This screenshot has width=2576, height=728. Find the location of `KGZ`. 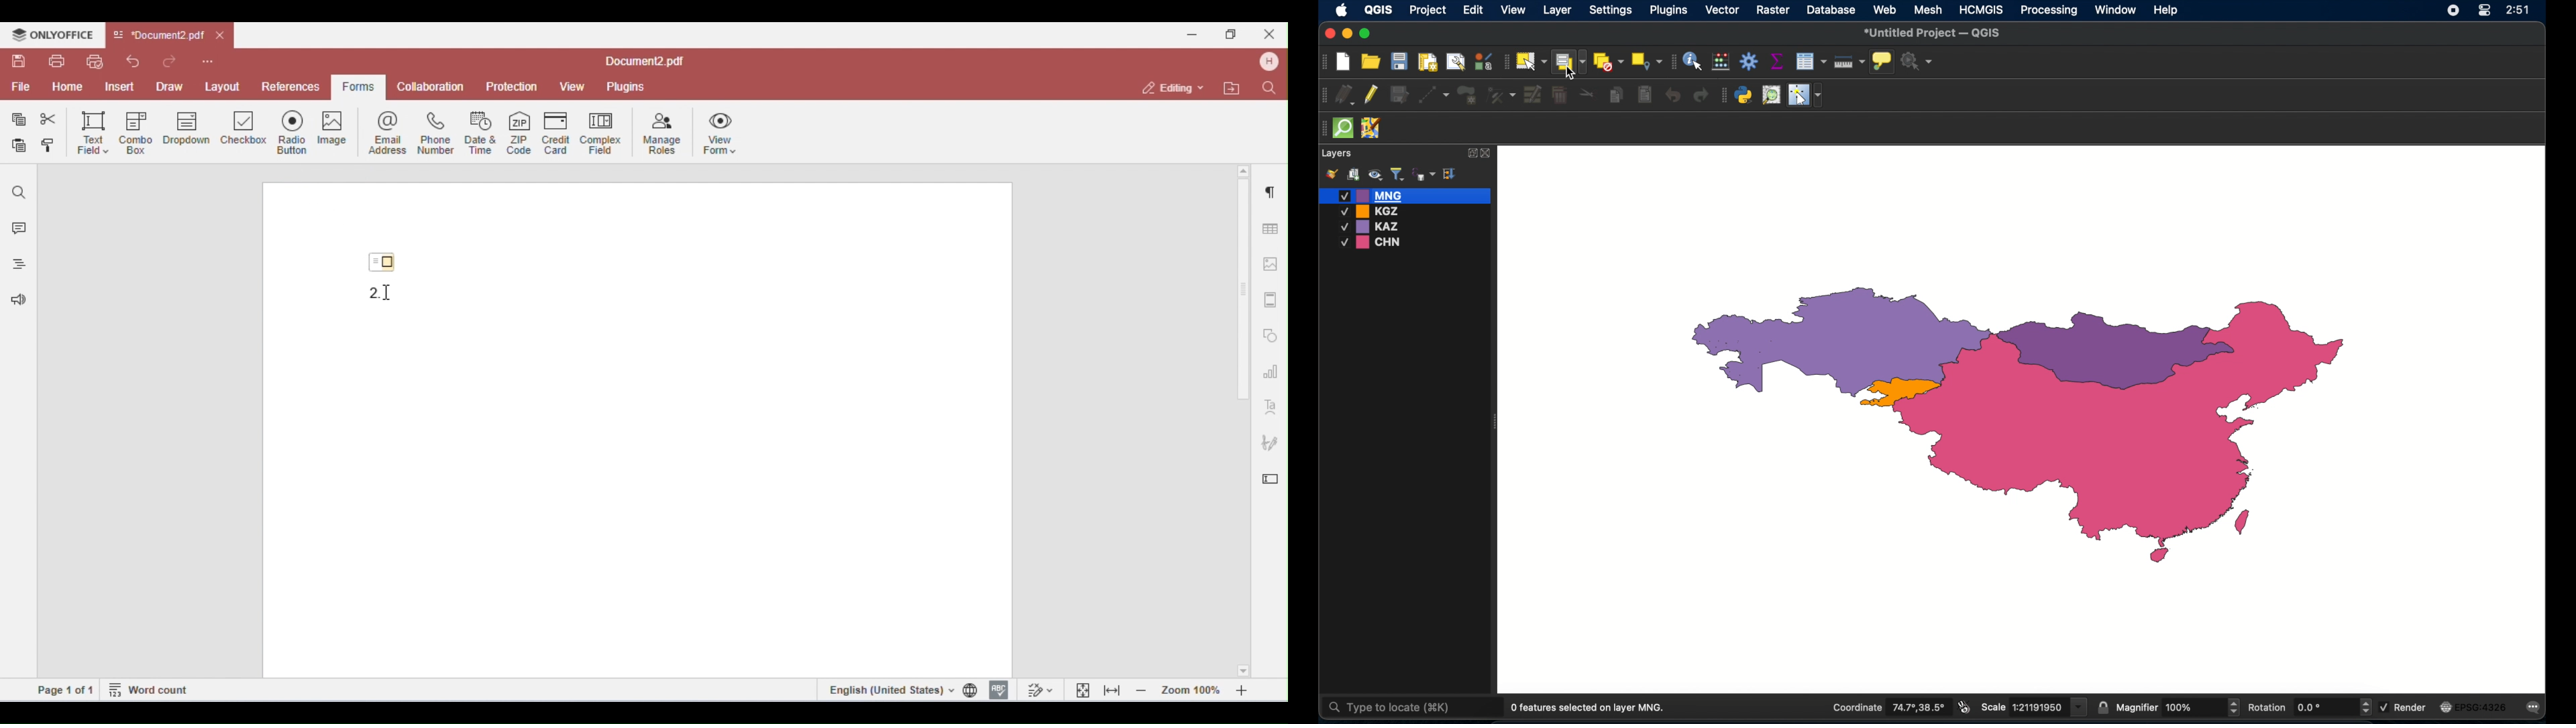

KGZ is located at coordinates (1373, 211).